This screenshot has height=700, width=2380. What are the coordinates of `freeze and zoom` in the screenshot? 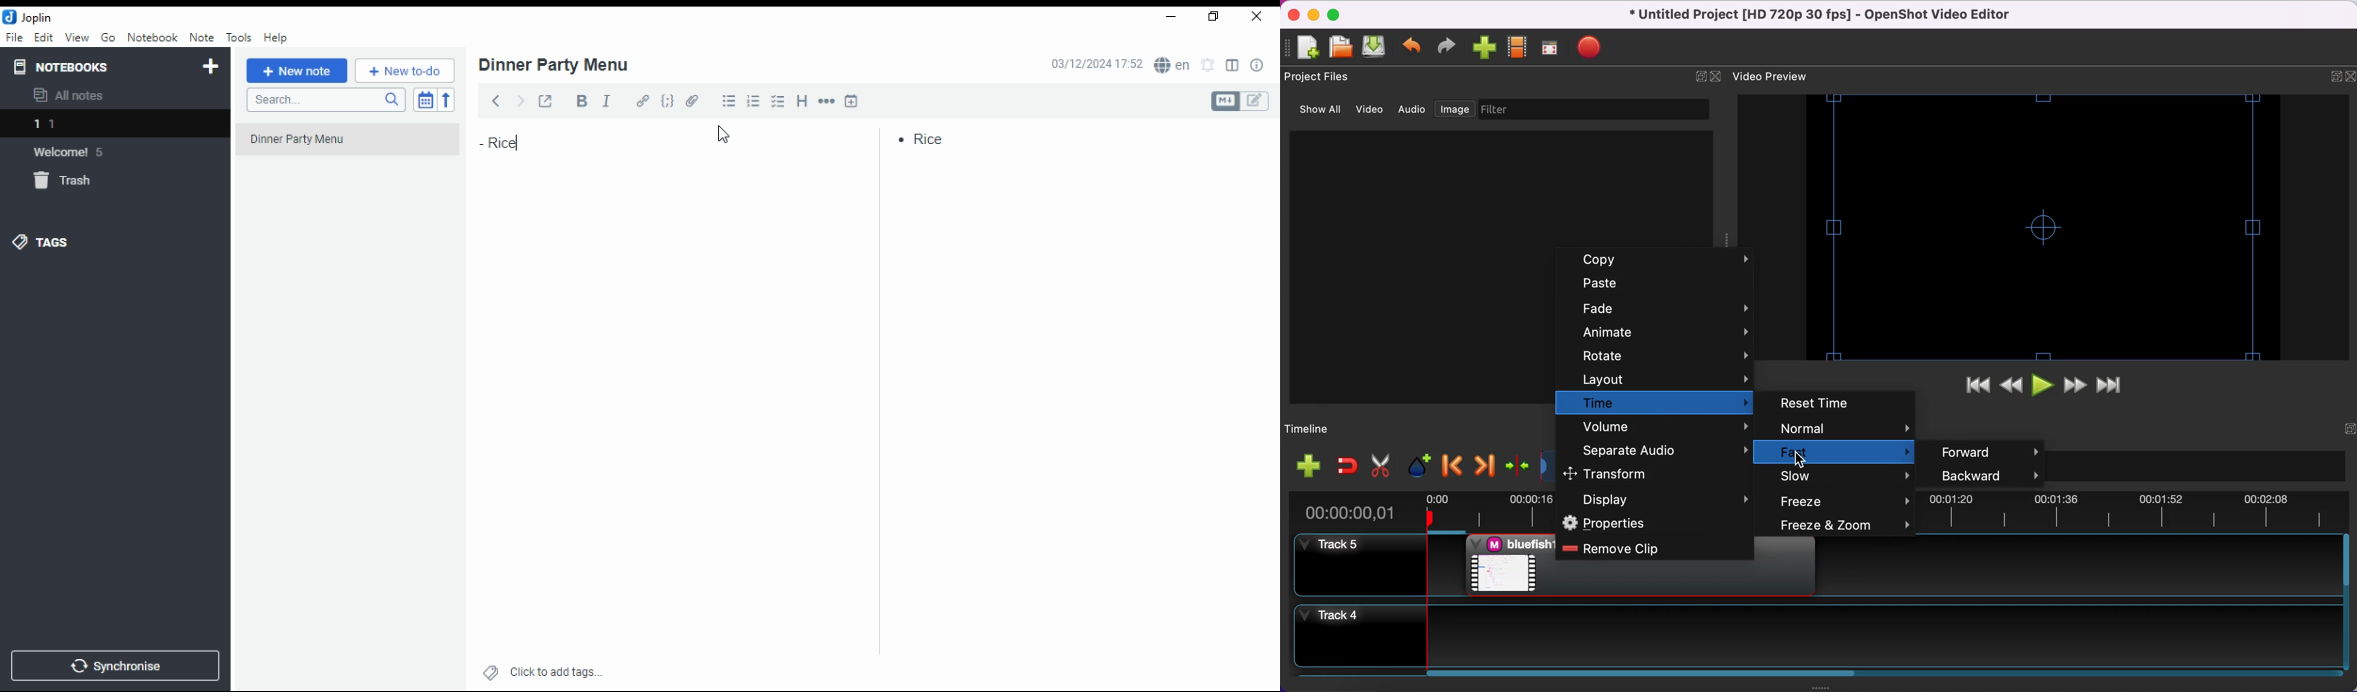 It's located at (1844, 526).